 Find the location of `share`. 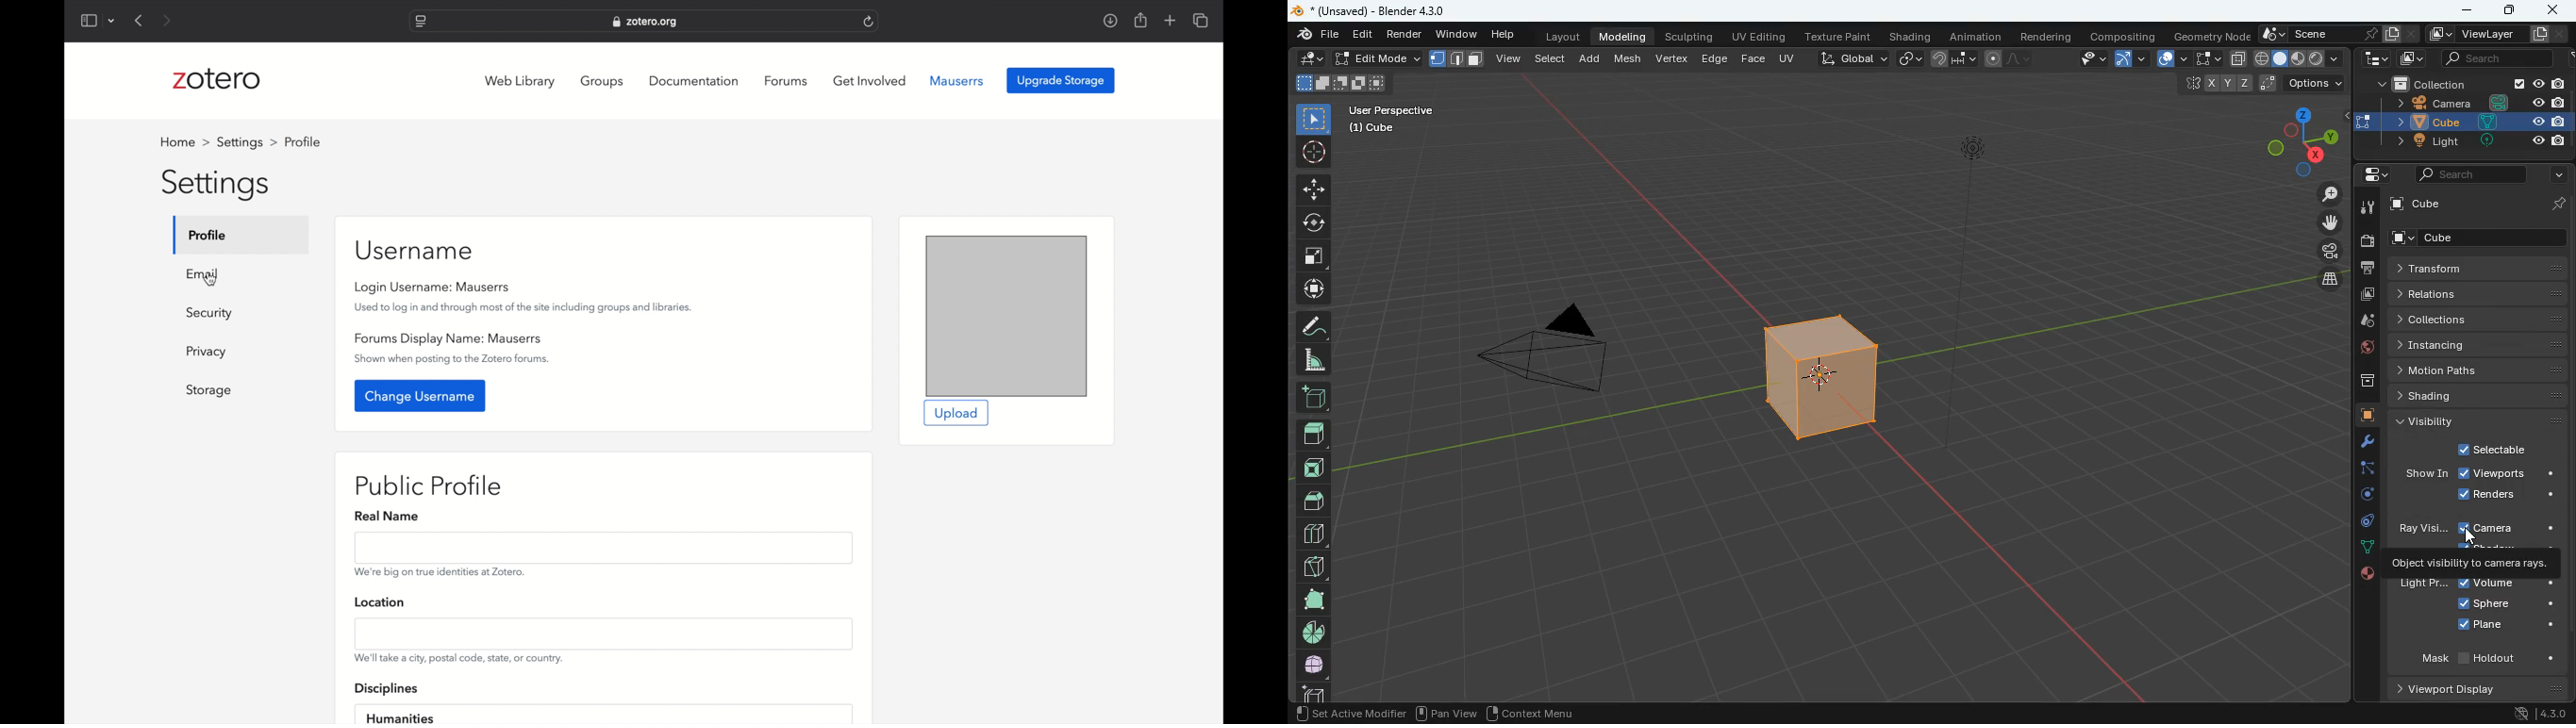

share is located at coordinates (1142, 21).